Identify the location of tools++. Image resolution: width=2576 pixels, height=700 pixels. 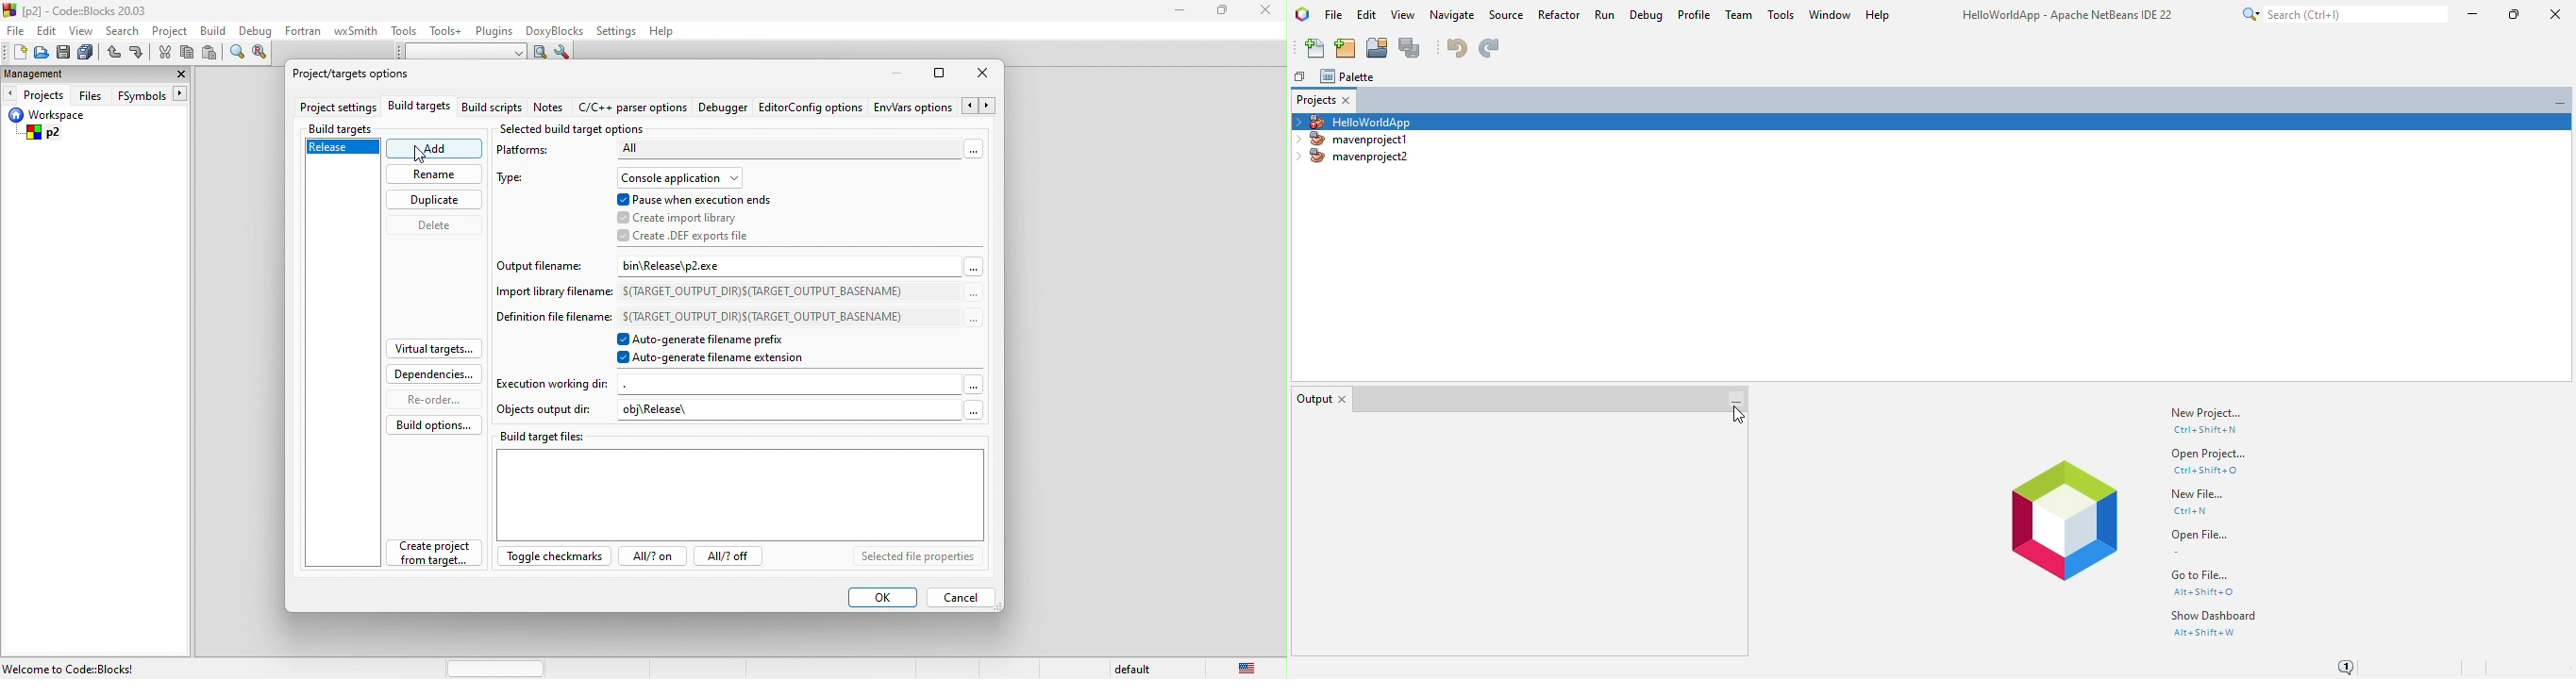
(446, 30).